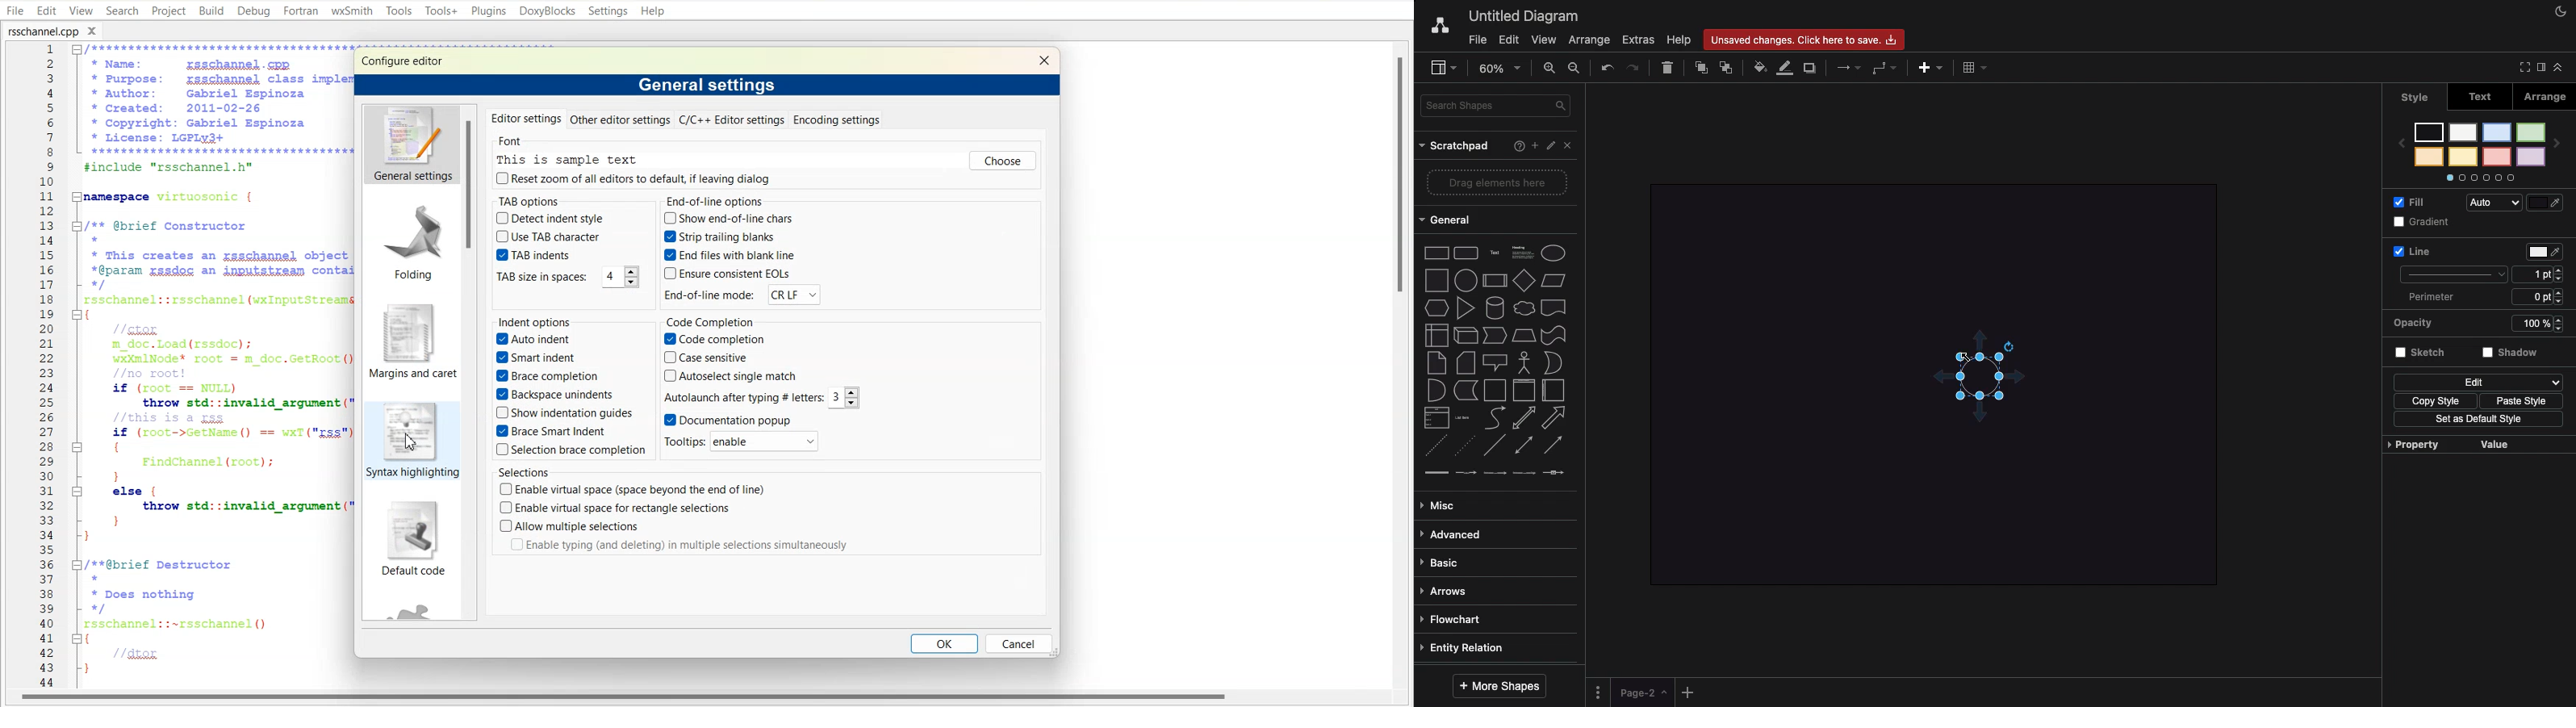 The height and width of the screenshot is (728, 2576). What do you see at coordinates (535, 322) in the screenshot?
I see `Indent options` at bounding box center [535, 322].